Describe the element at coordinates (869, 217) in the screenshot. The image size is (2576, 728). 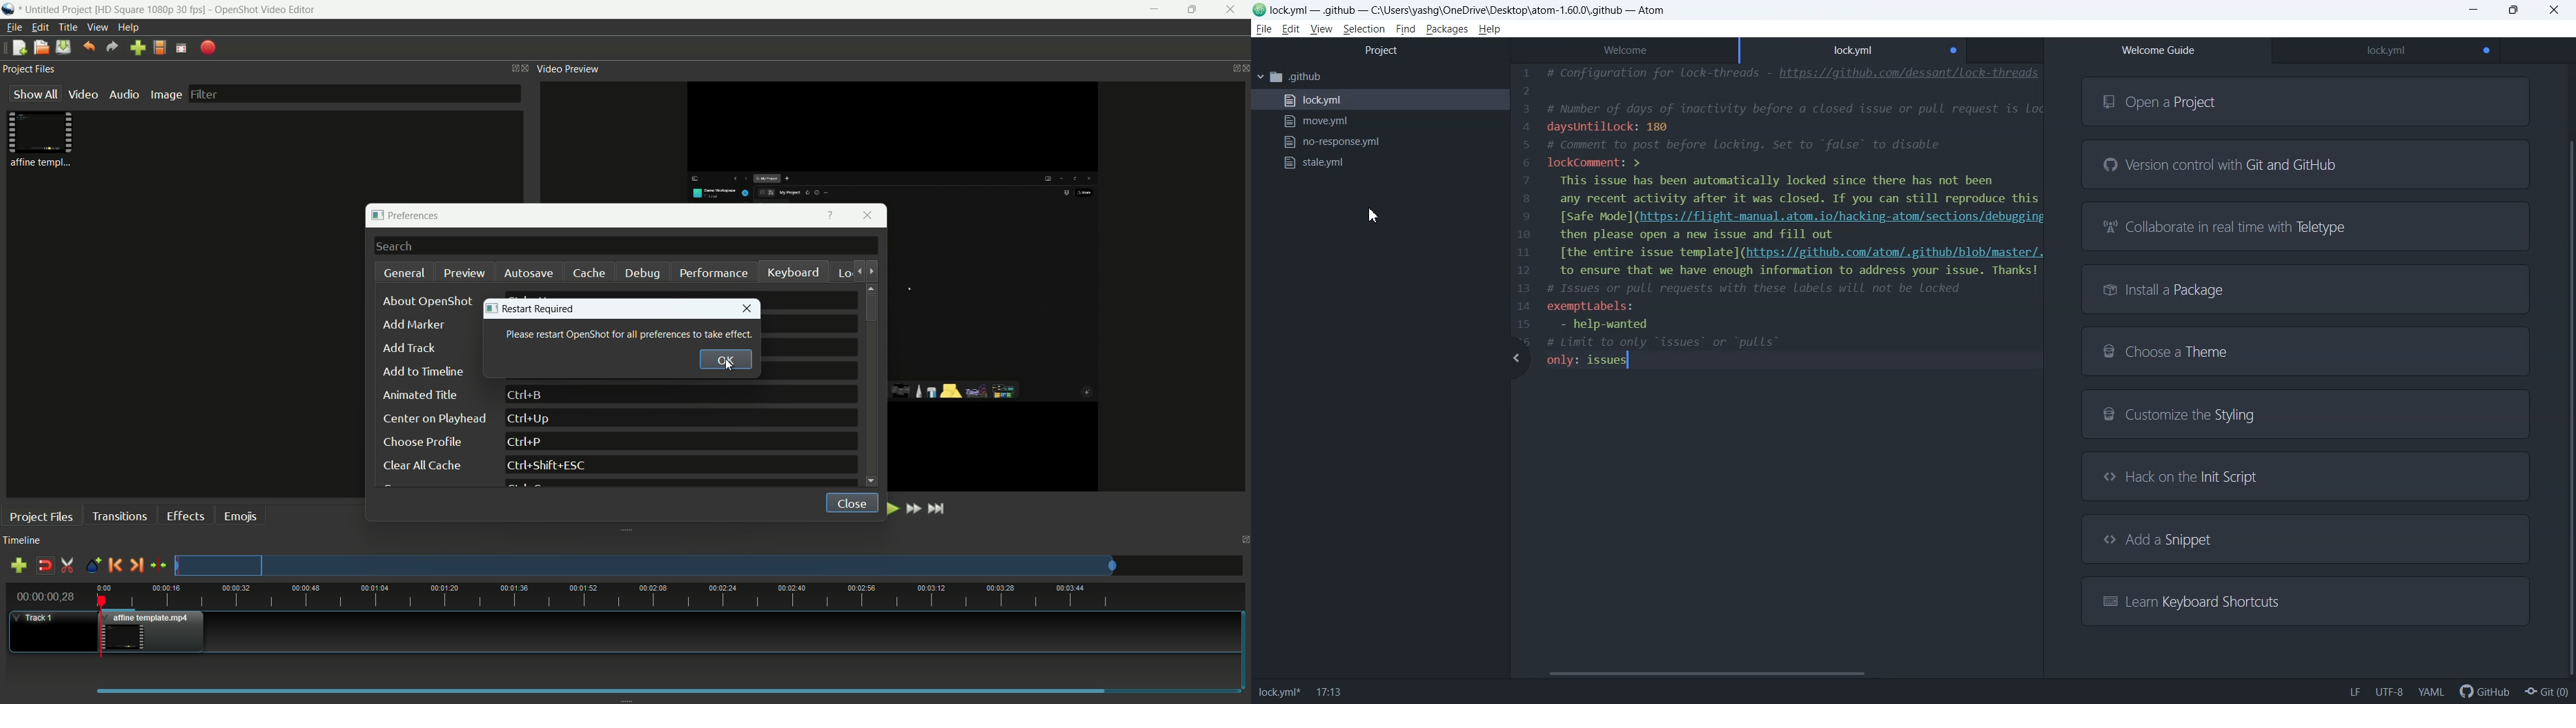
I see `close window` at that location.